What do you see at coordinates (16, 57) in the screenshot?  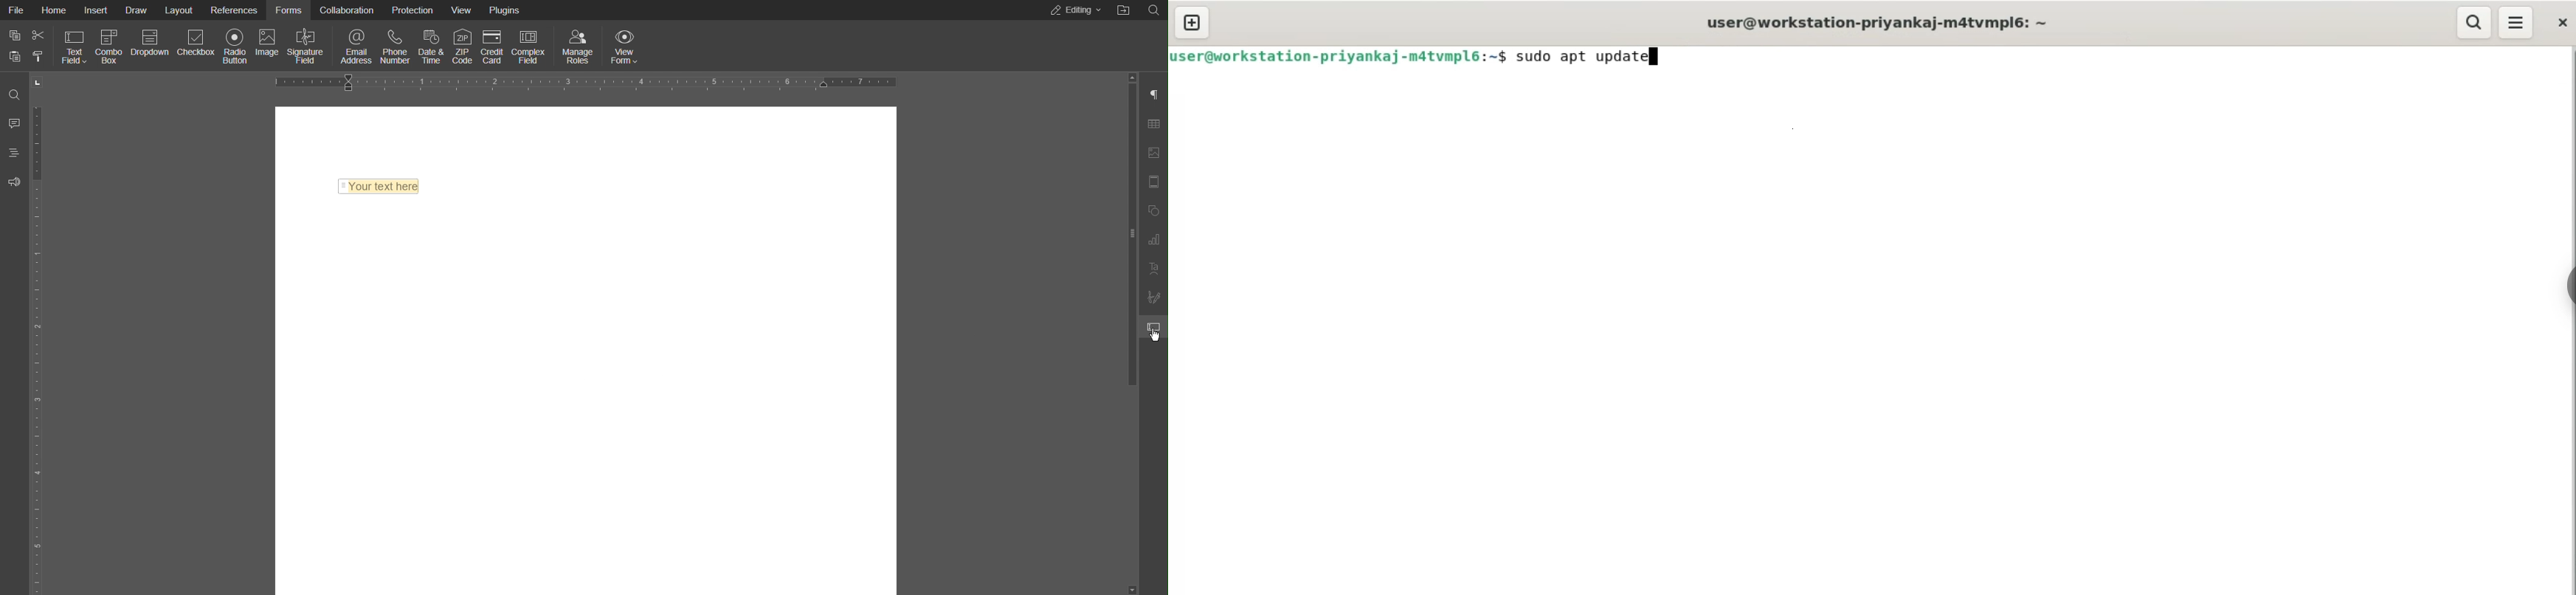 I see `paste` at bounding box center [16, 57].